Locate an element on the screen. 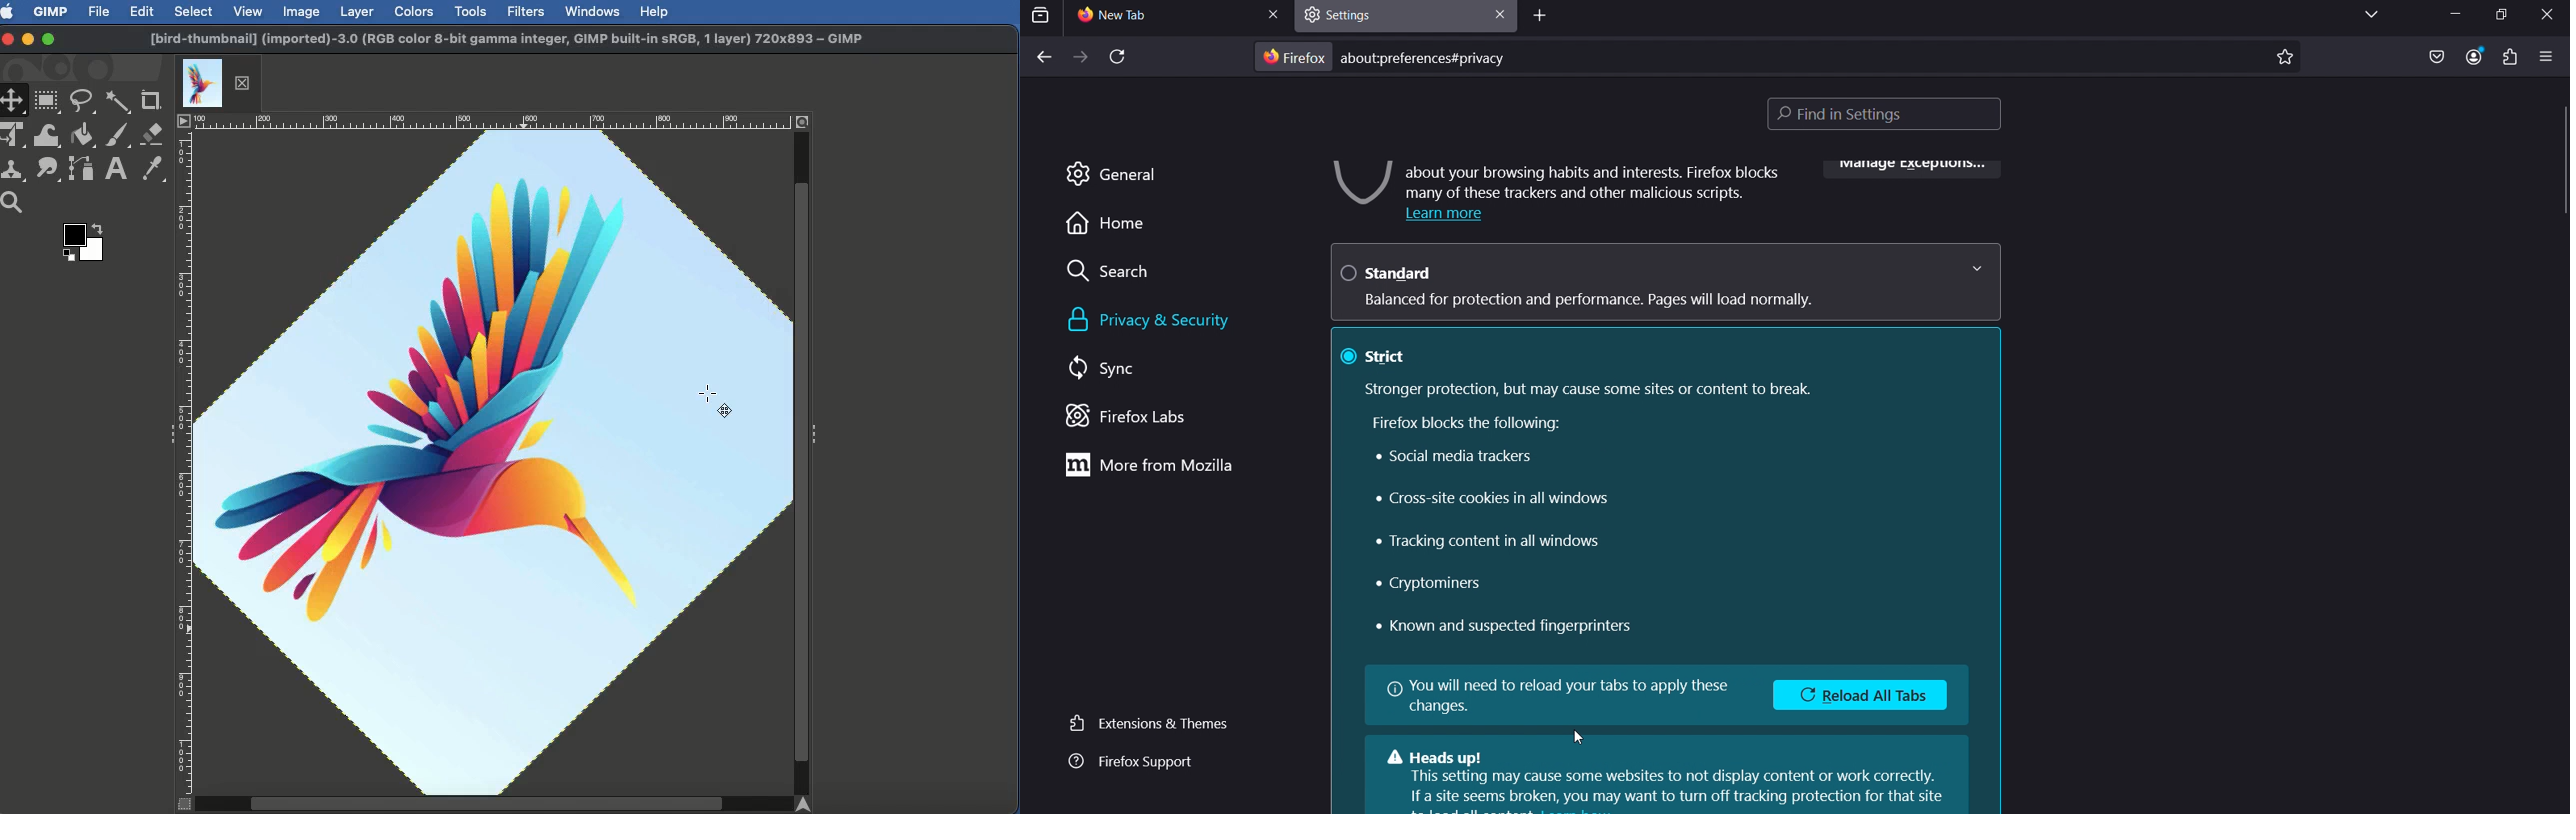  minimize is located at coordinates (2453, 16).